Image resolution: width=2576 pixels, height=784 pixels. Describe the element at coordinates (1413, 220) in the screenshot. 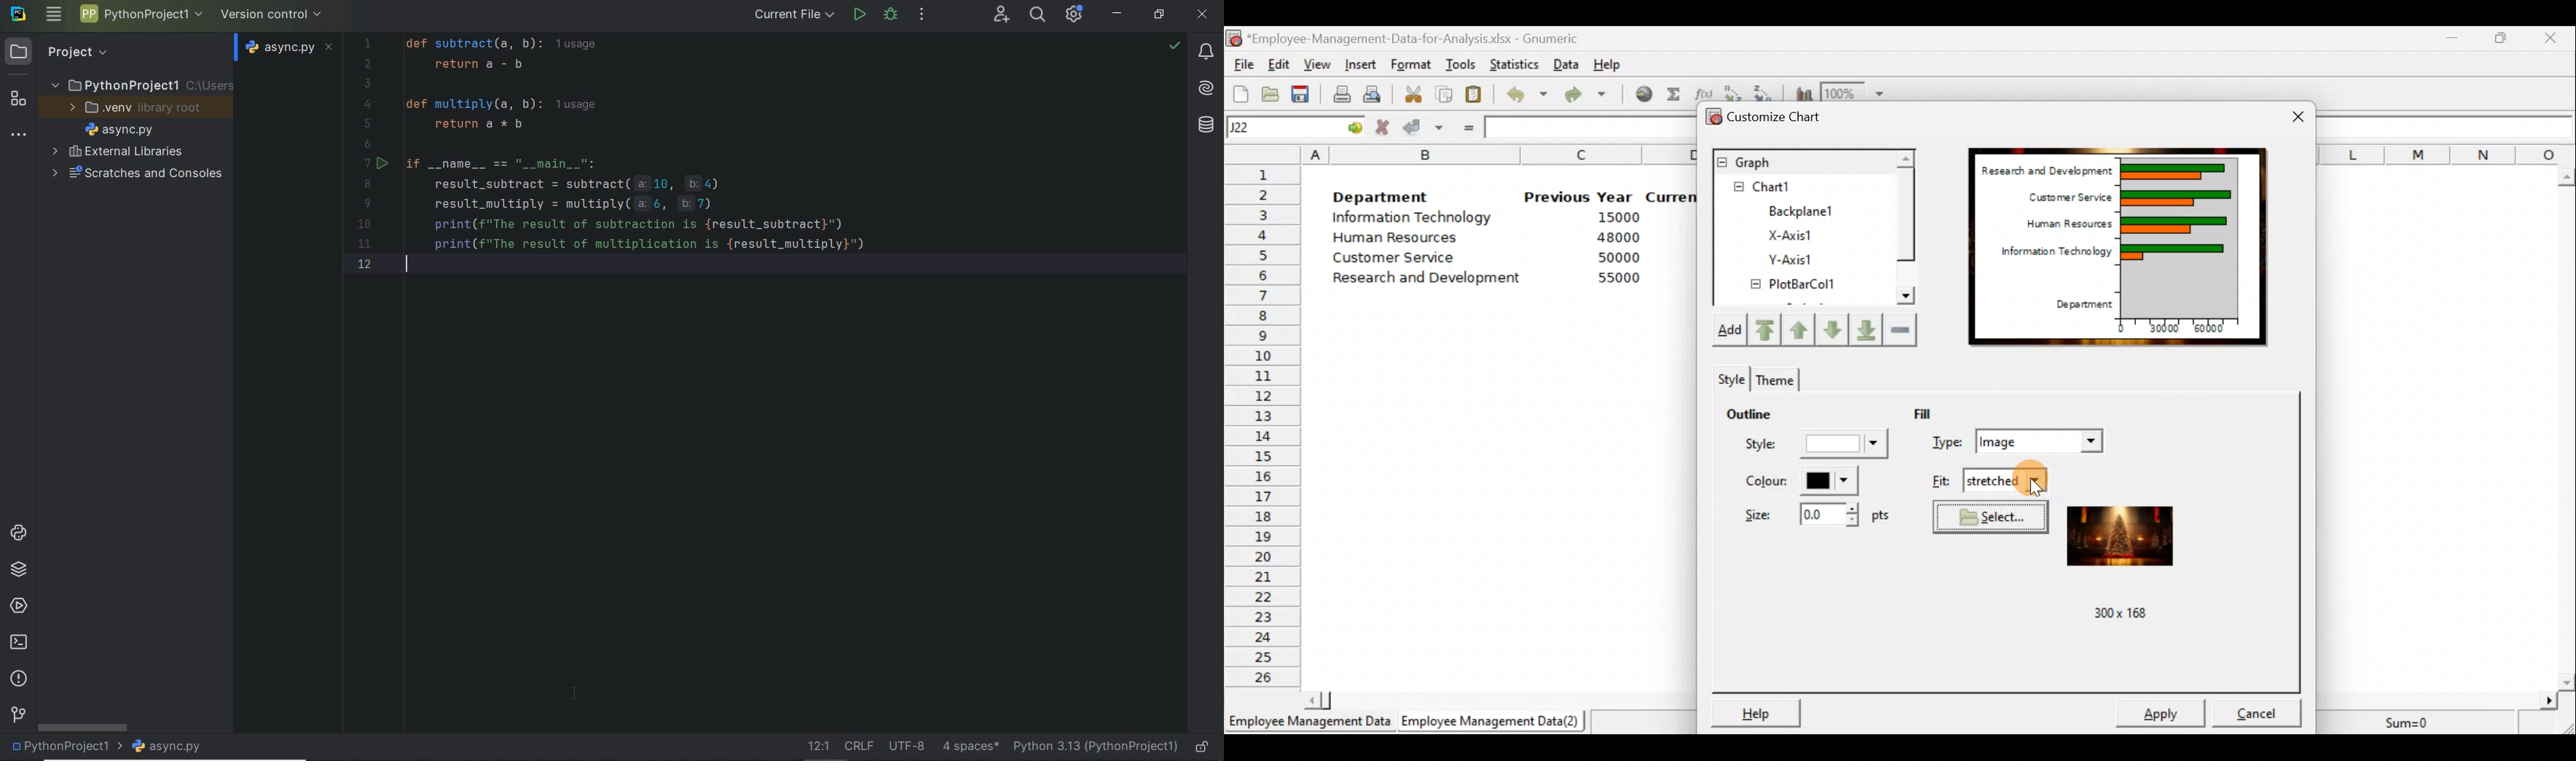

I see `Information Technology` at that location.